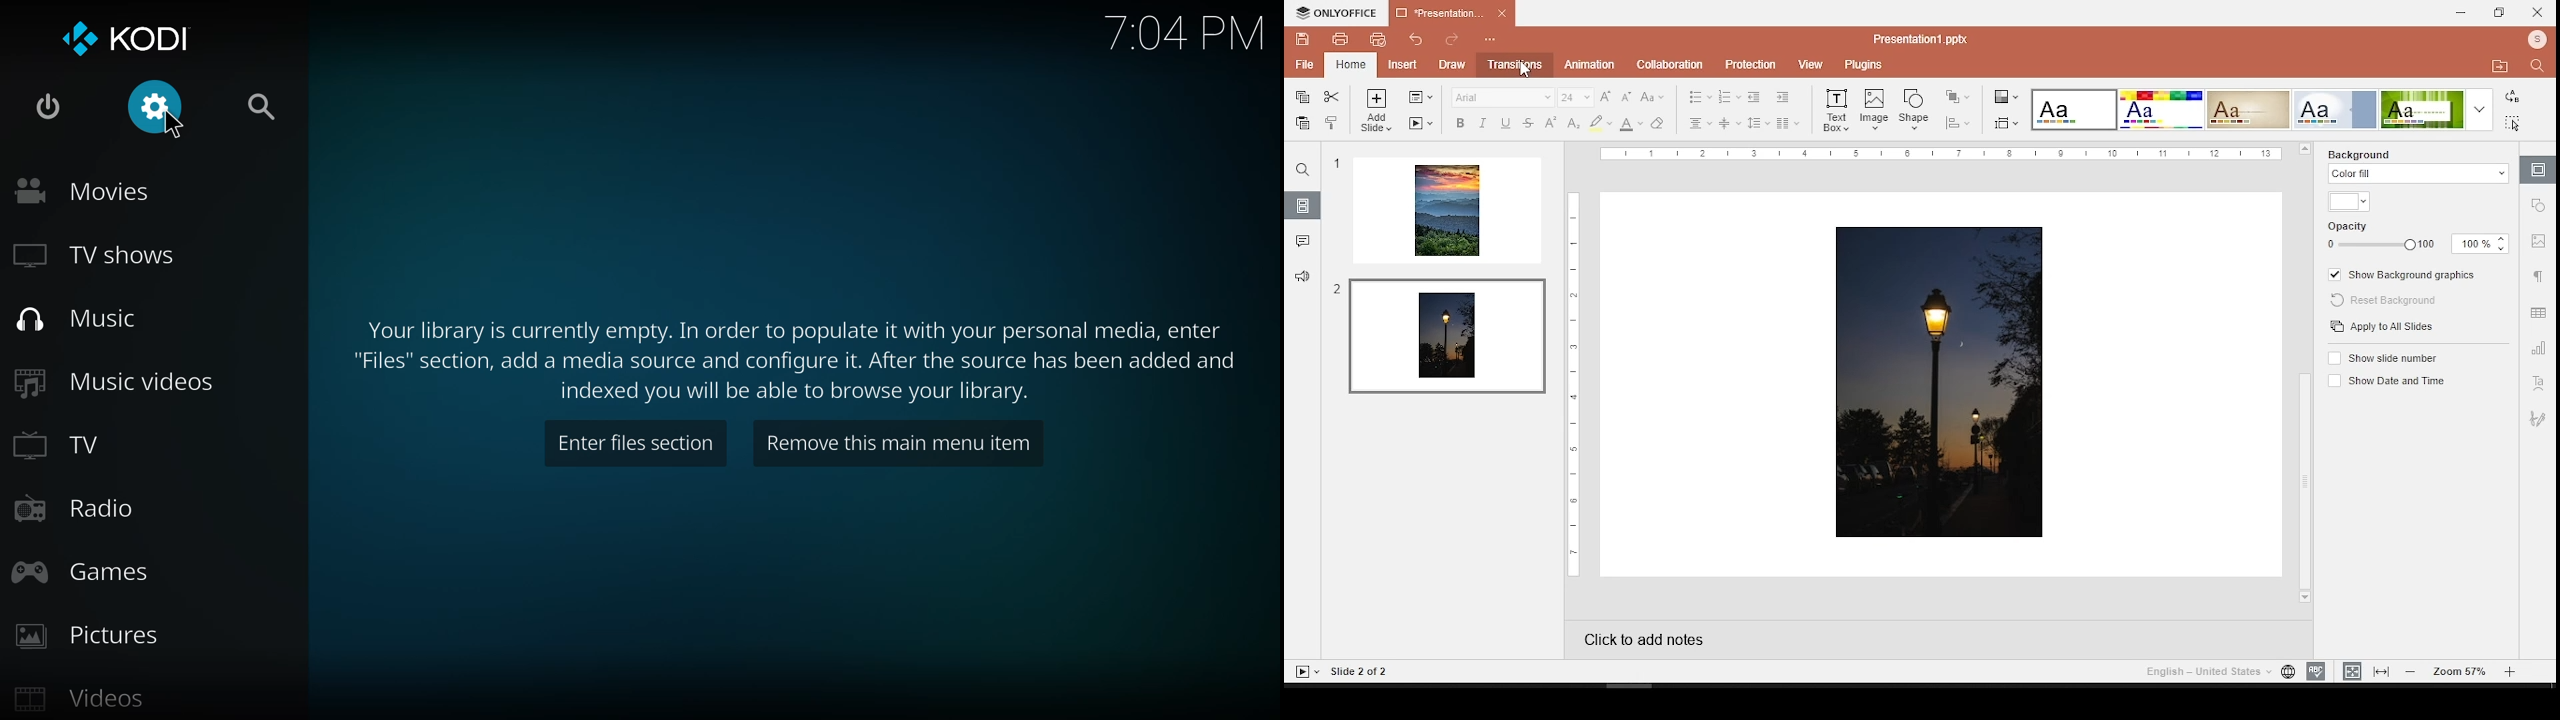 The height and width of the screenshot is (728, 2576). I want to click on apply to slides, so click(2384, 327).